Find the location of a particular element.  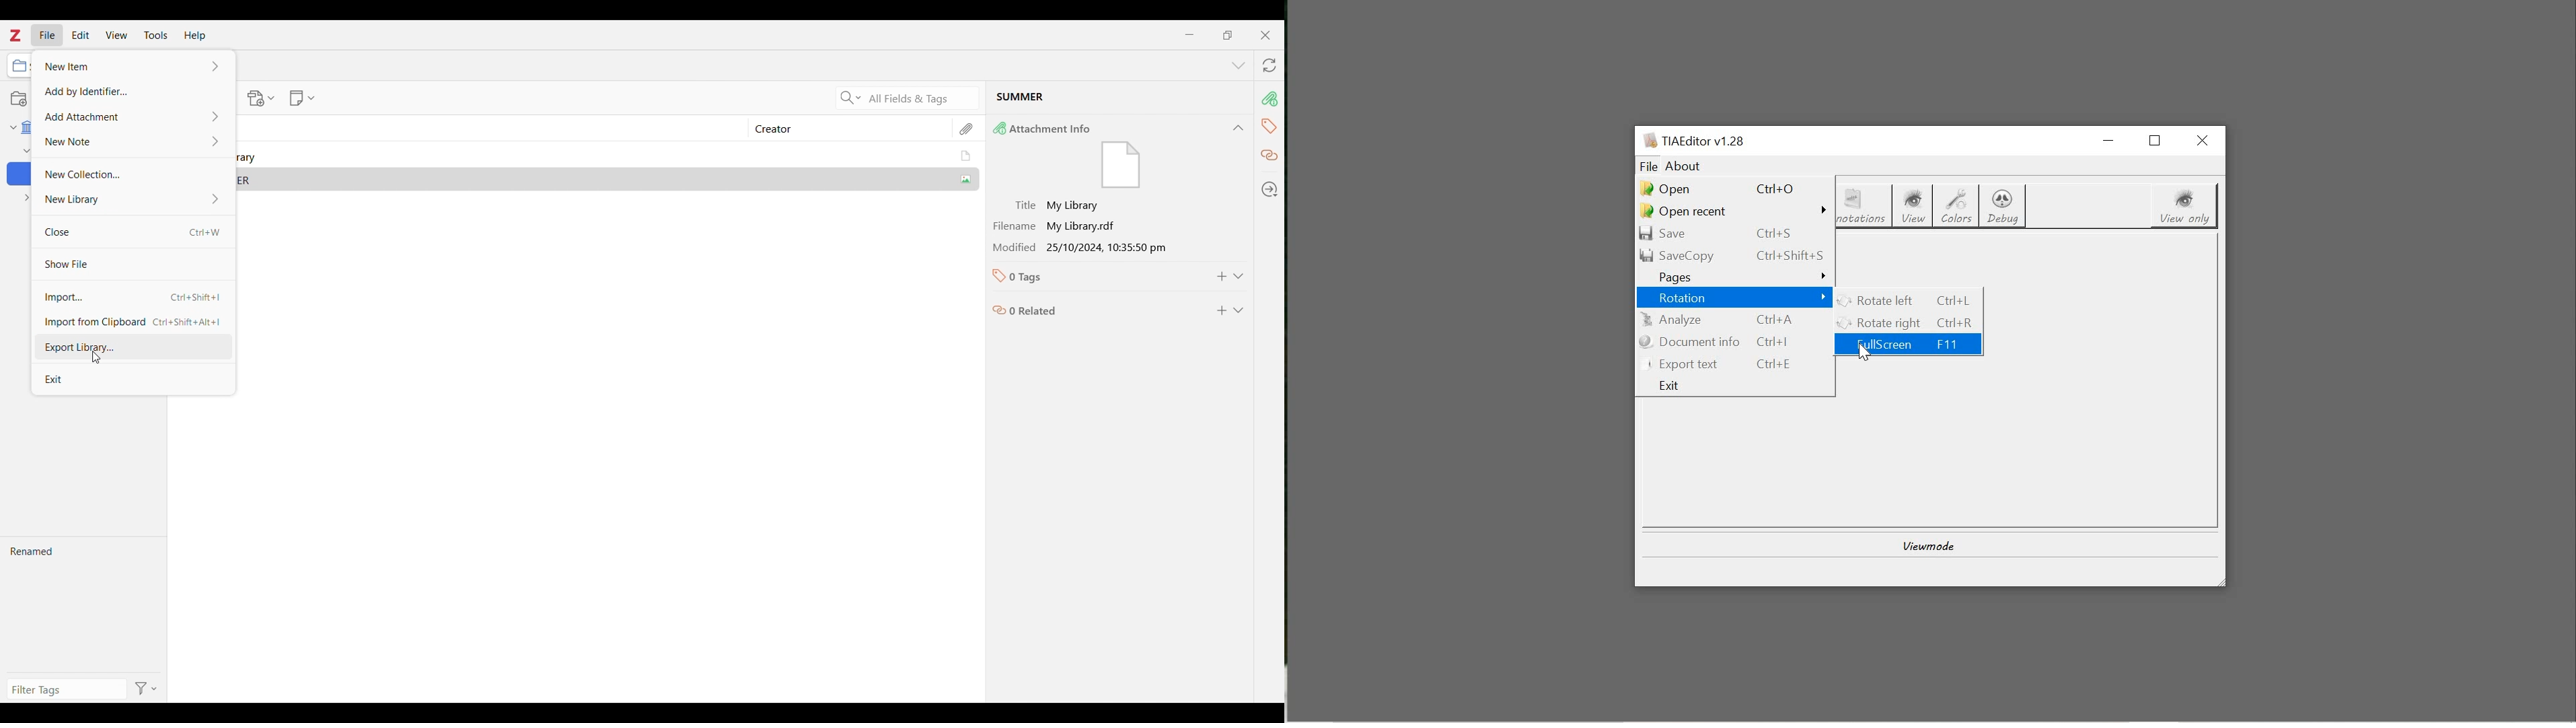

Current selected file is located at coordinates (1119, 99).